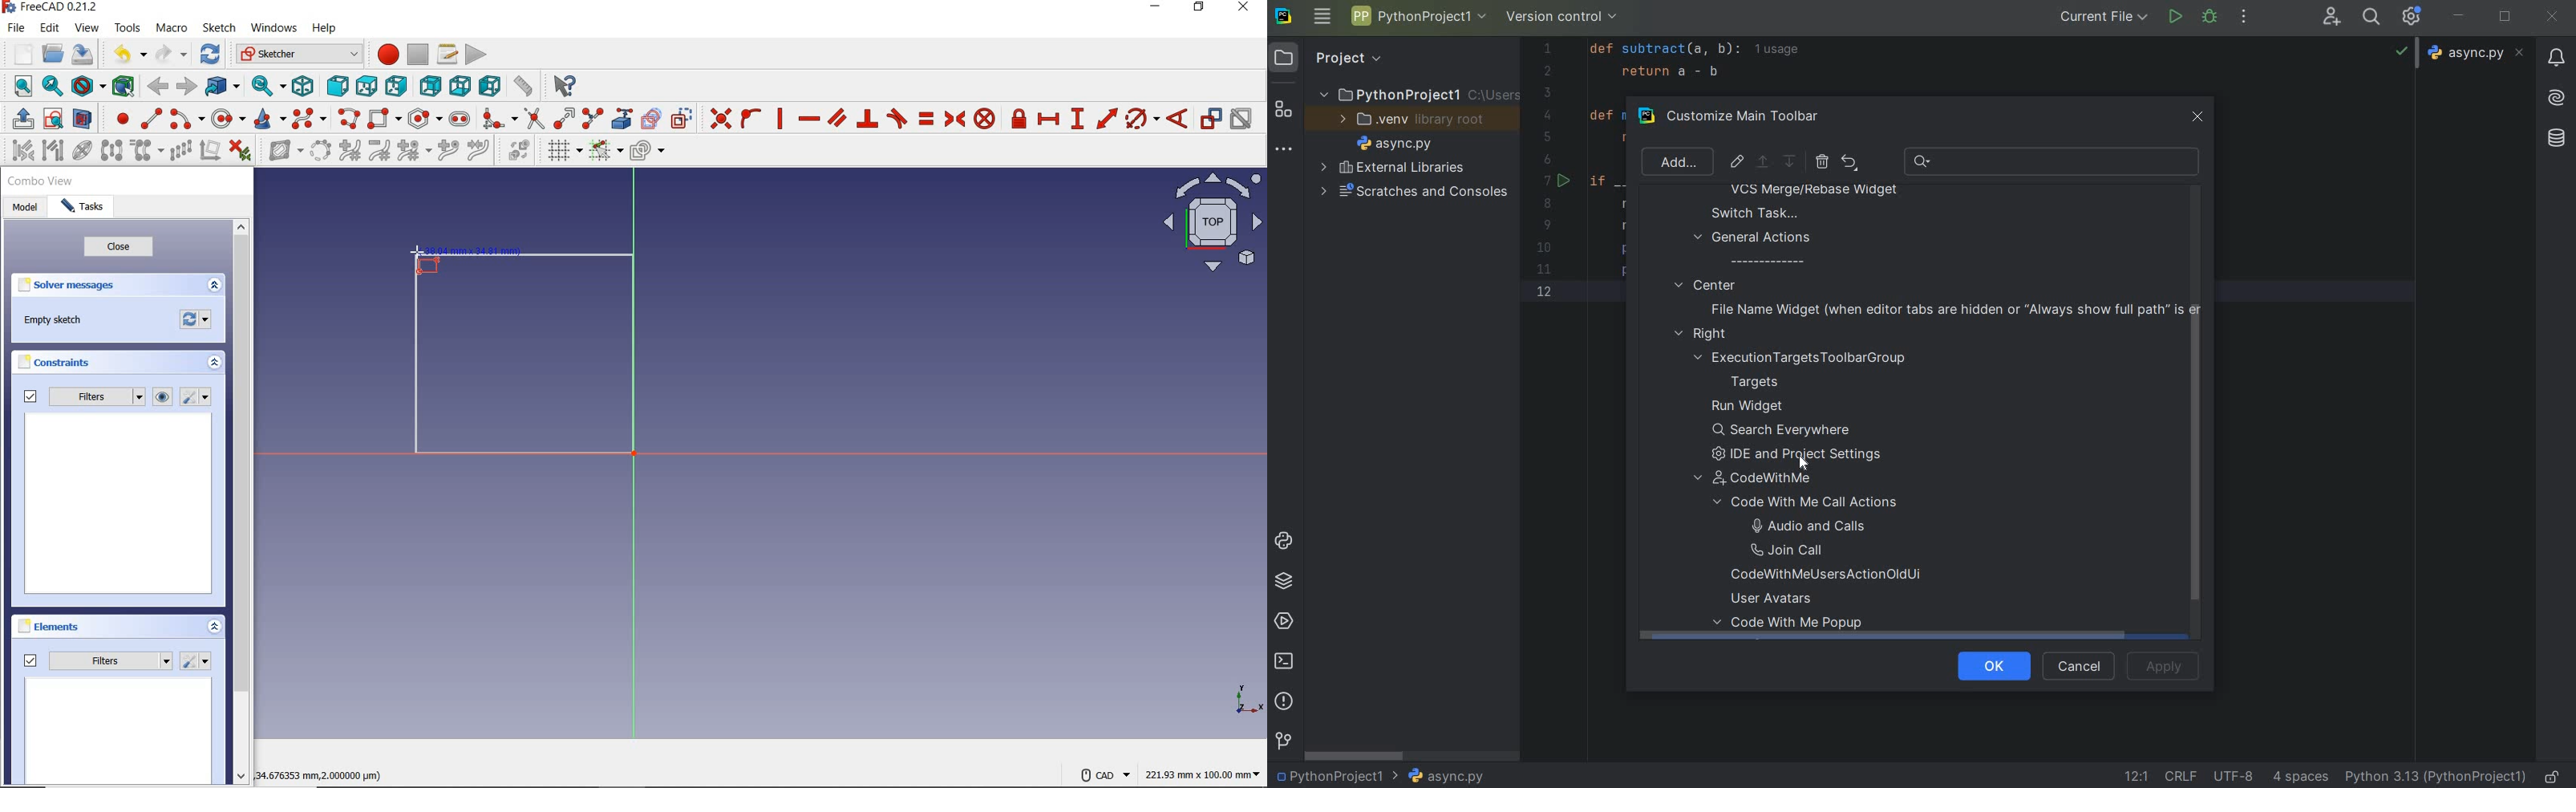  Describe the element at coordinates (97, 660) in the screenshot. I see `filters` at that location.